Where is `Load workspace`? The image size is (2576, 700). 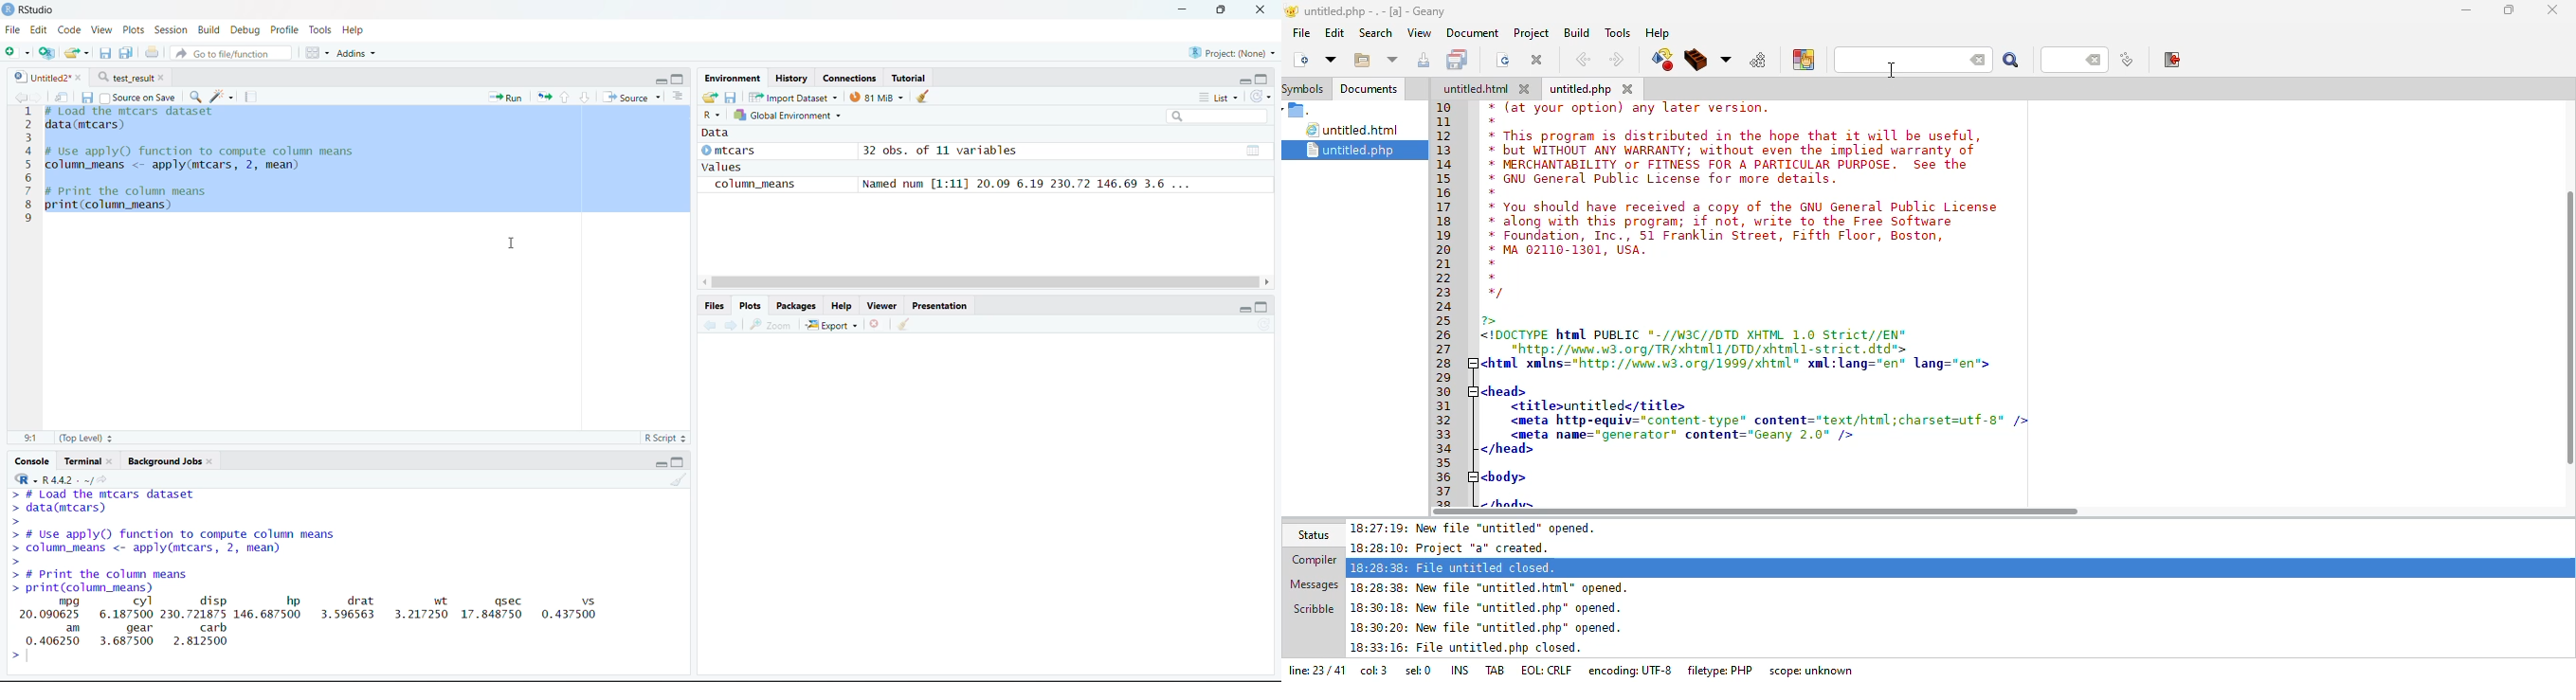
Load workspace is located at coordinates (708, 98).